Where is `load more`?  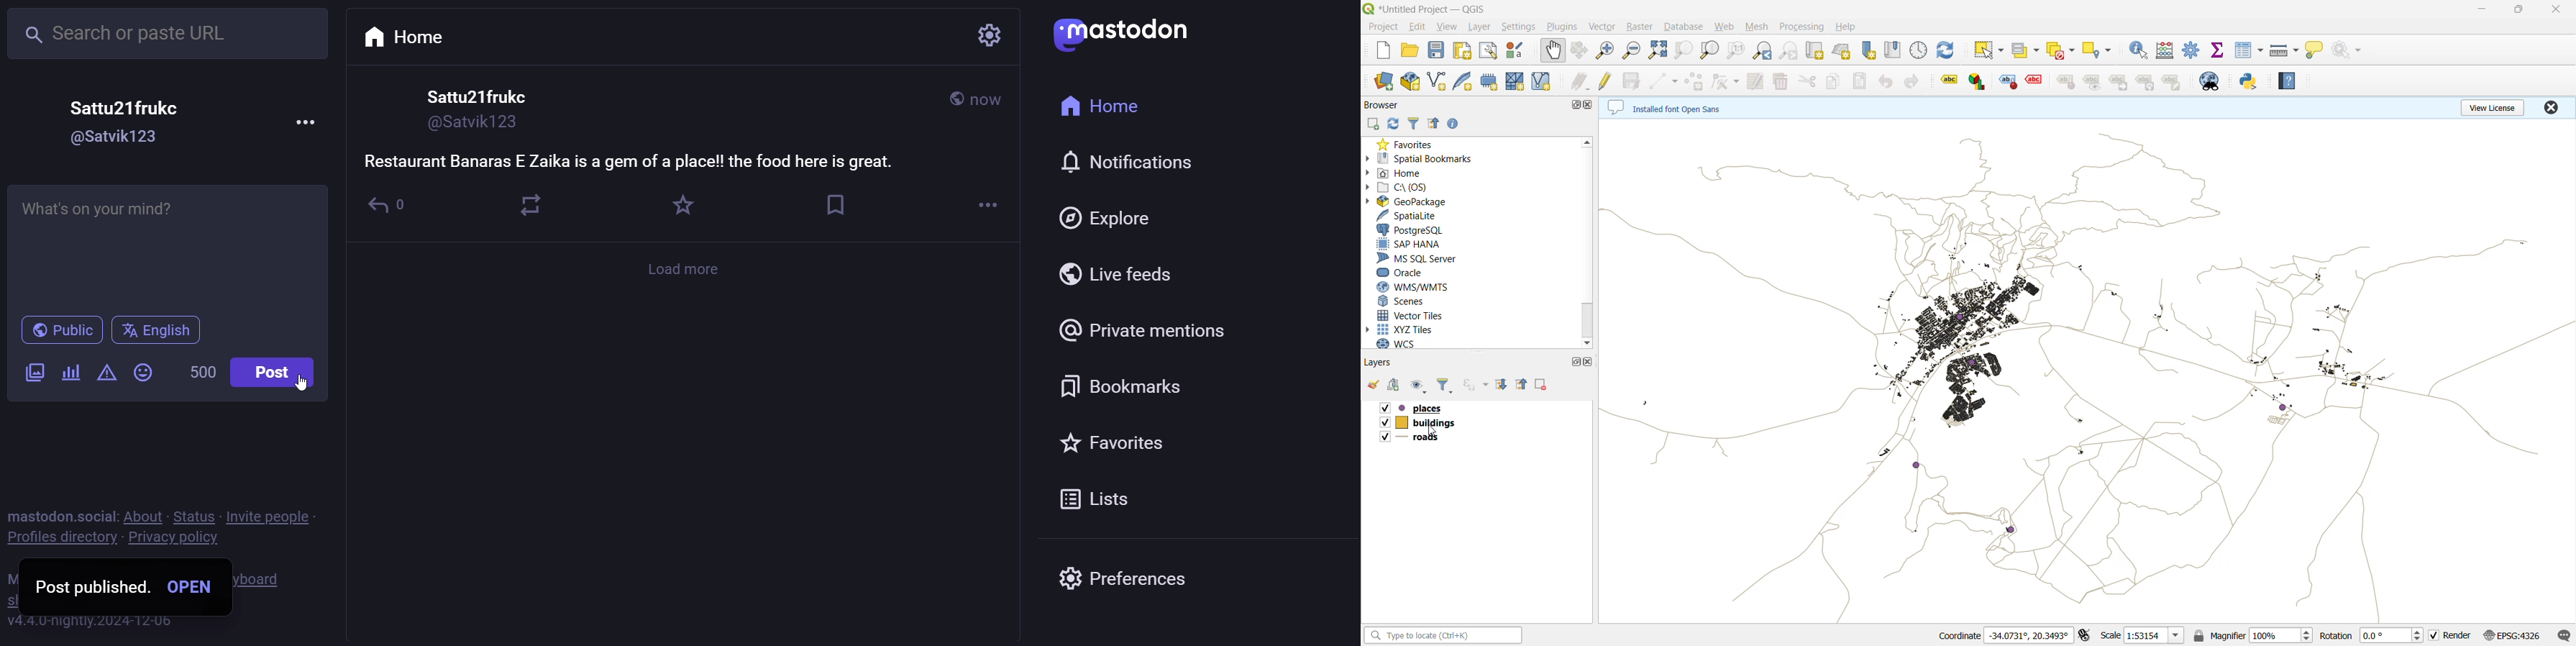
load more is located at coordinates (688, 269).